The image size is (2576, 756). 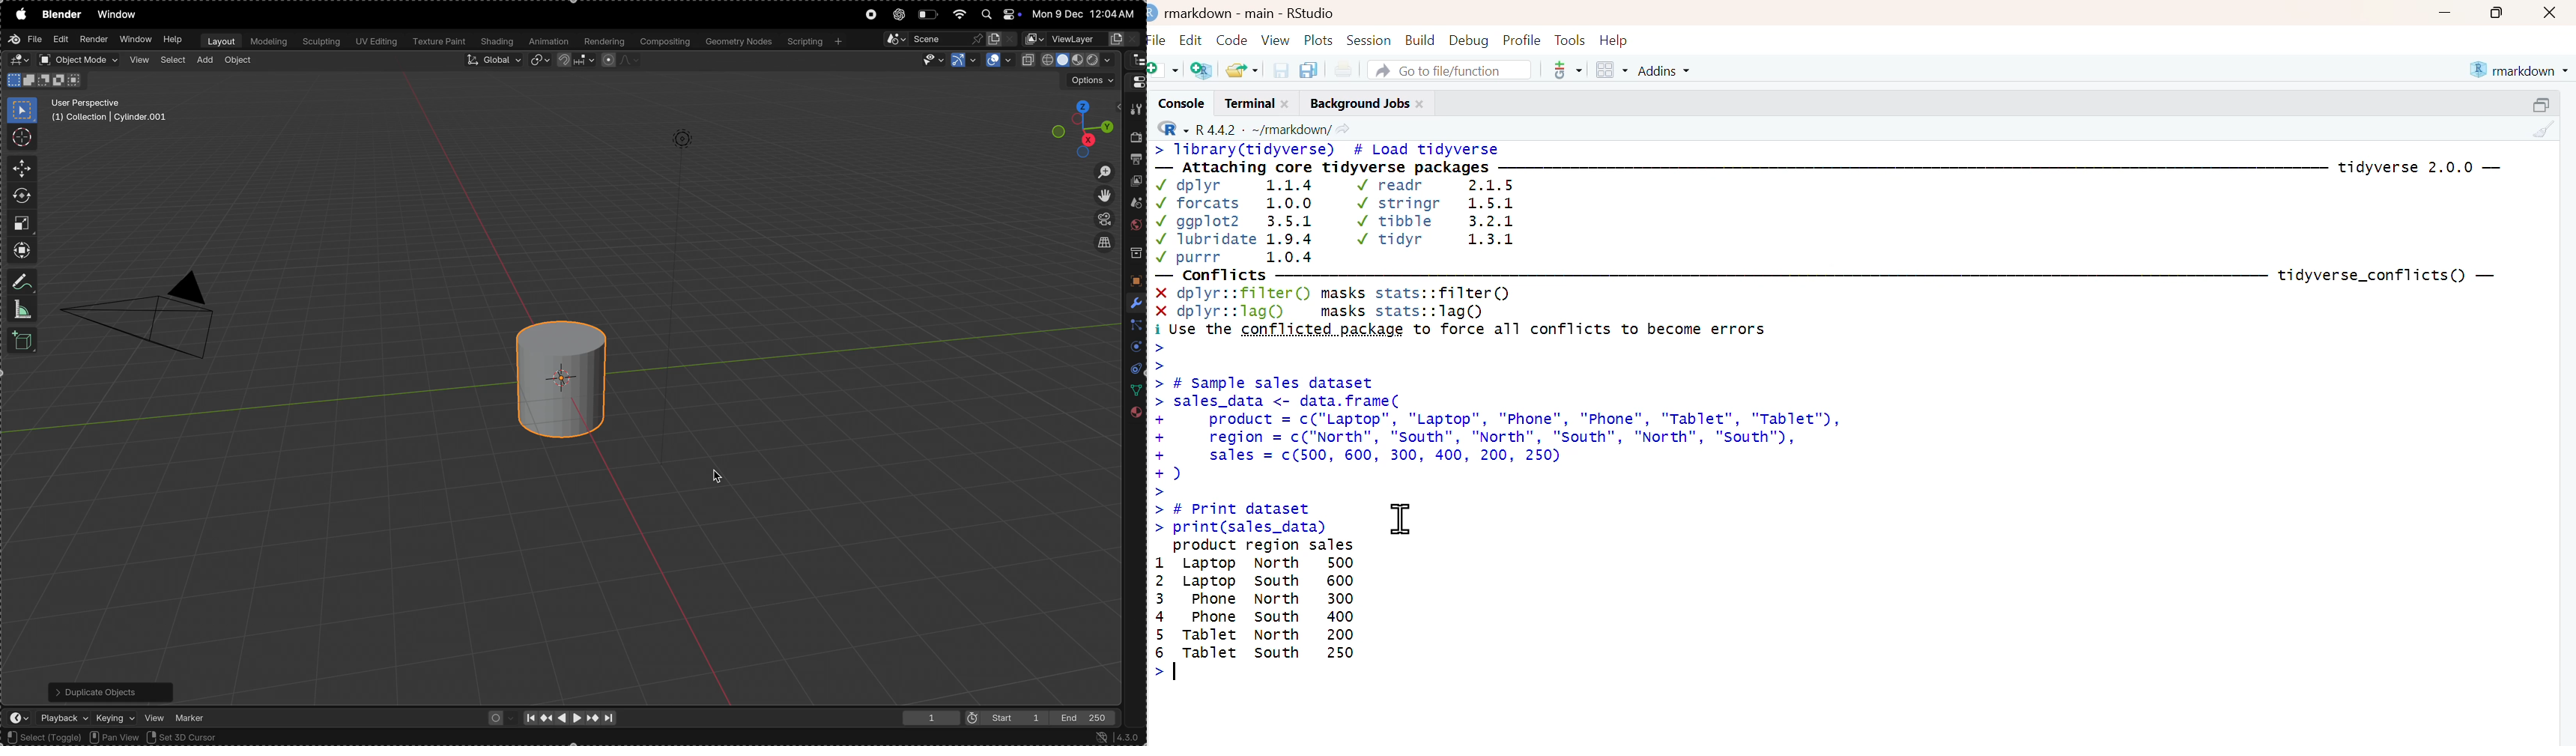 What do you see at coordinates (1216, 128) in the screenshot?
I see `R 4.4.2` at bounding box center [1216, 128].